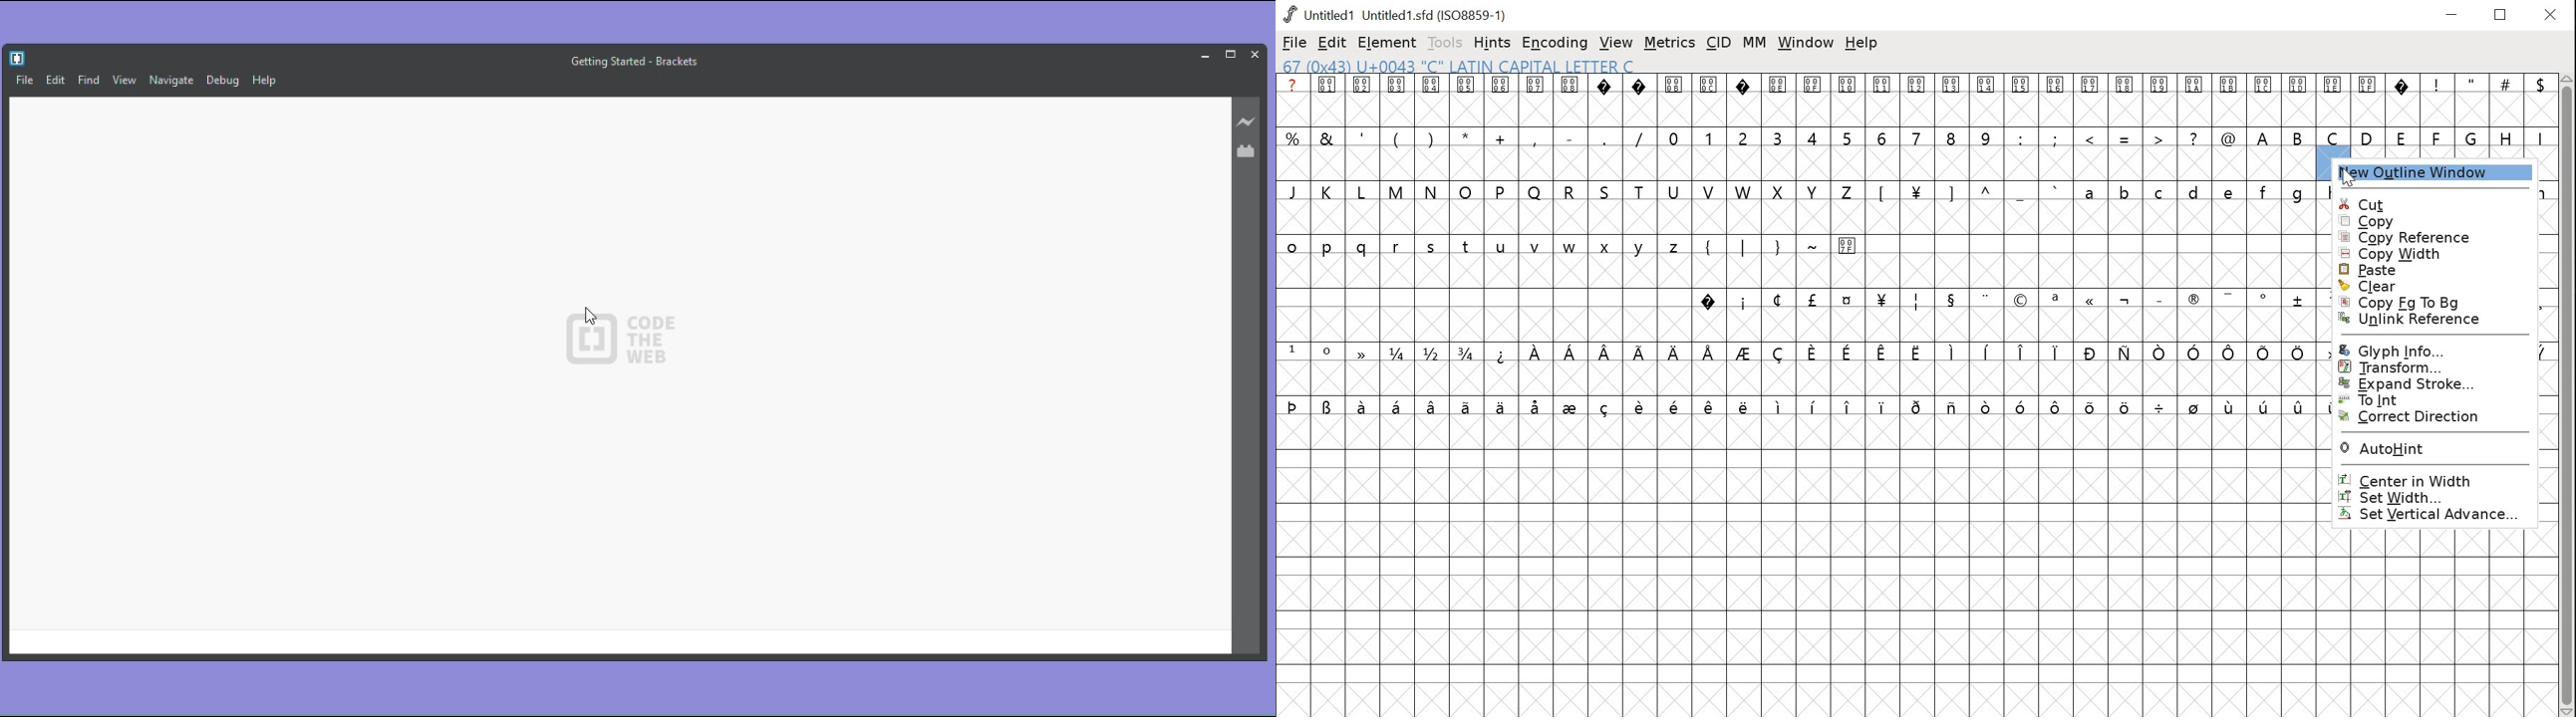 The width and height of the screenshot is (2576, 728). Describe the element at coordinates (2439, 515) in the screenshot. I see `set vertical advance` at that location.